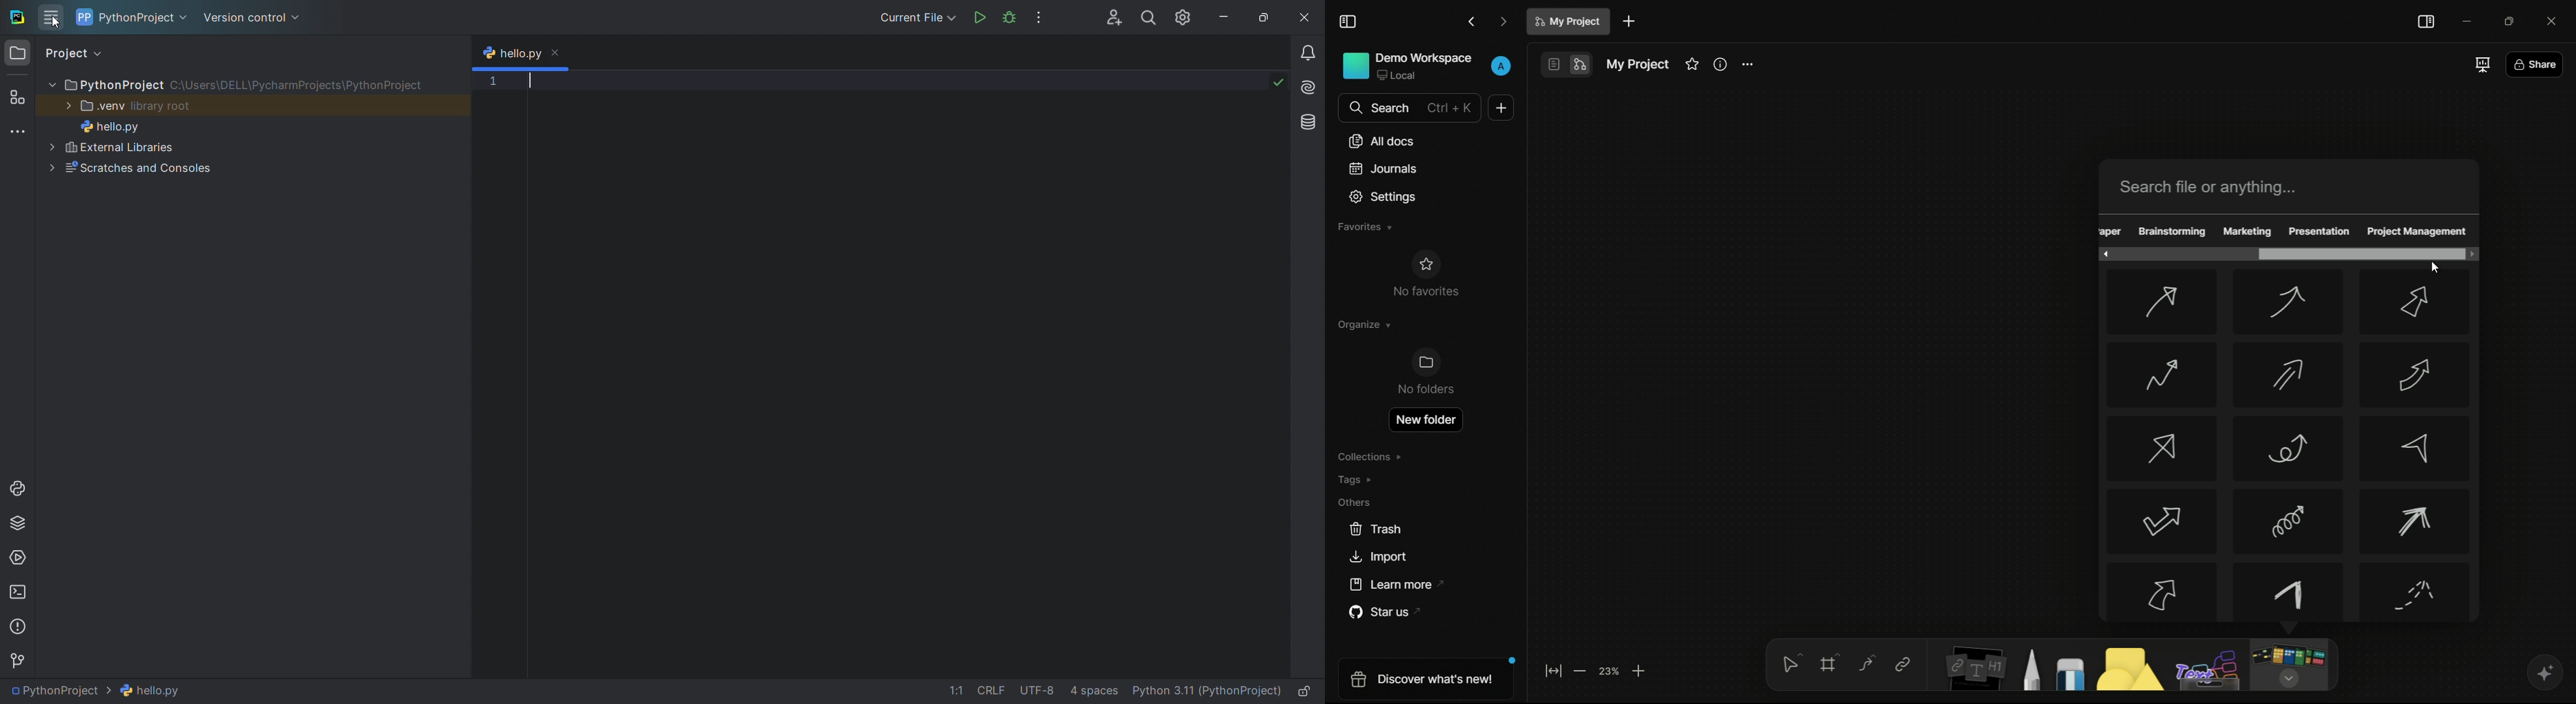 This screenshot has height=728, width=2576. What do you see at coordinates (1570, 22) in the screenshot?
I see `document name` at bounding box center [1570, 22].